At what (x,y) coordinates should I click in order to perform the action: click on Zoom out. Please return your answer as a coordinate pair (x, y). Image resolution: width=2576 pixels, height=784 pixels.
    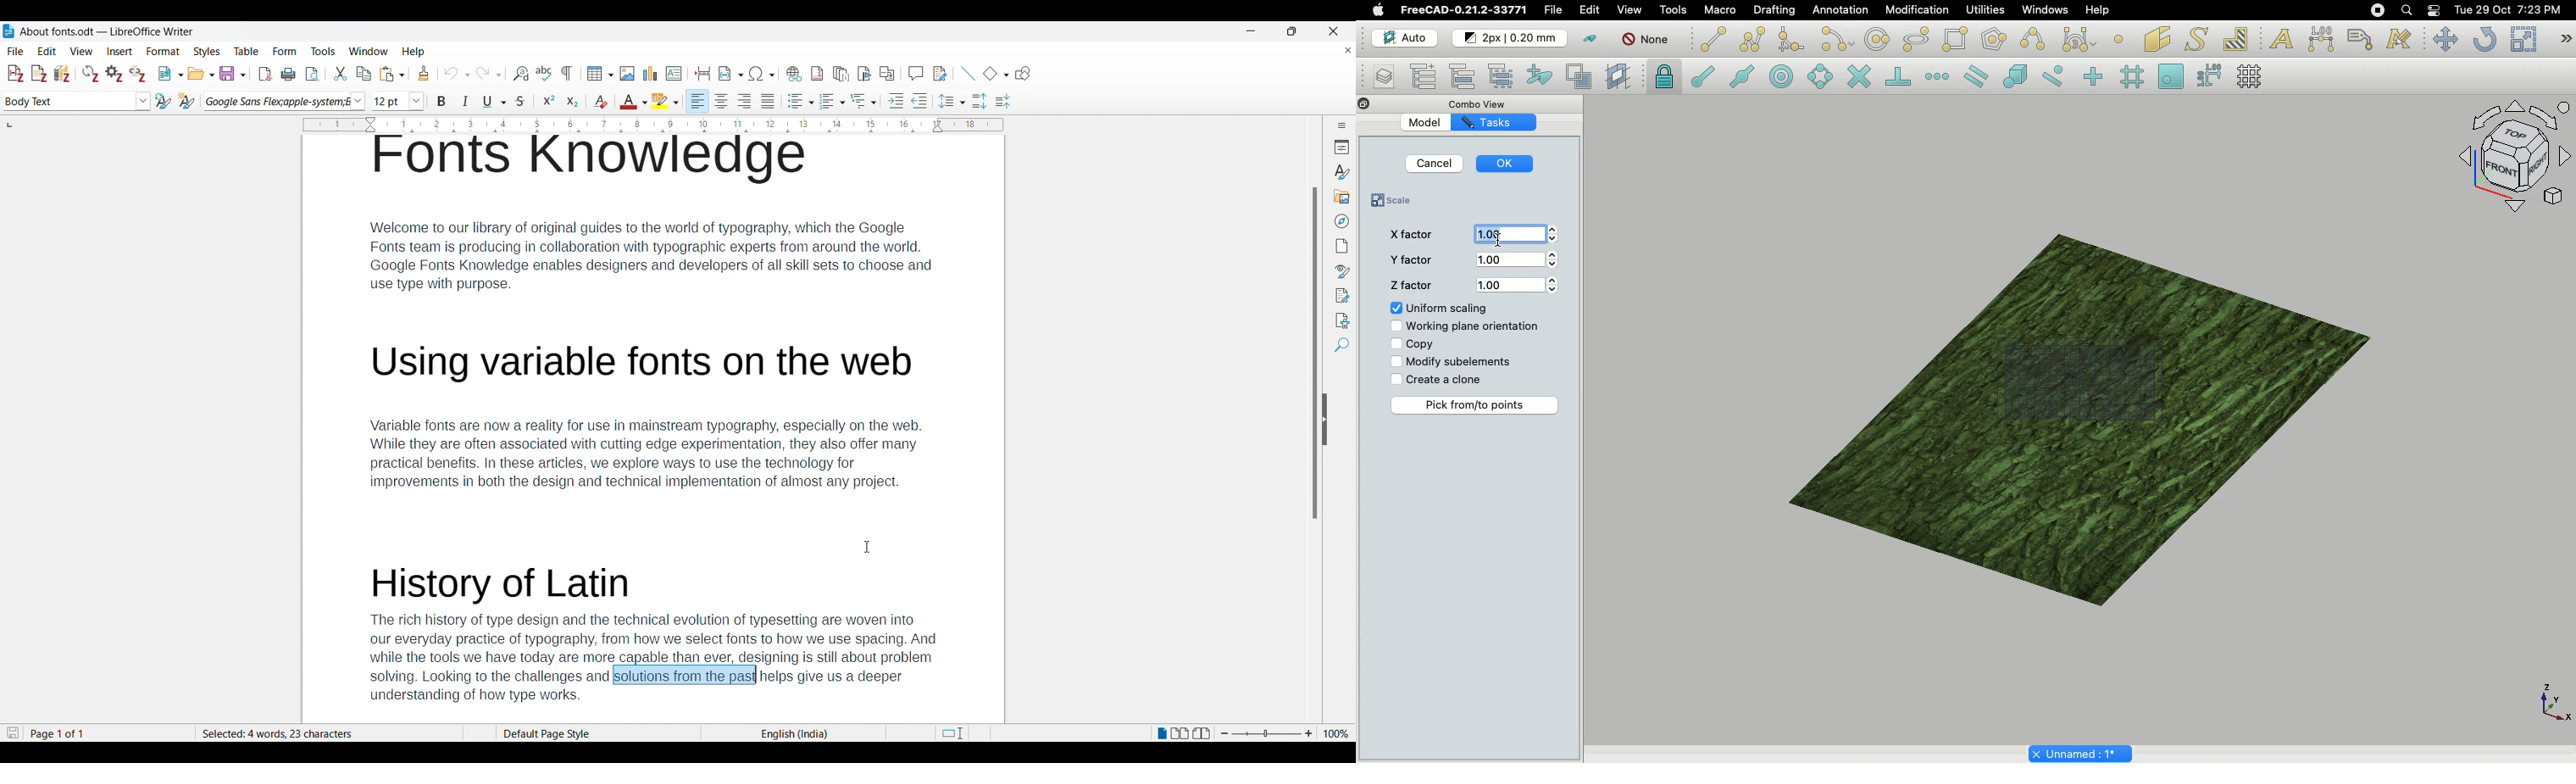
    Looking at the image, I should click on (1224, 733).